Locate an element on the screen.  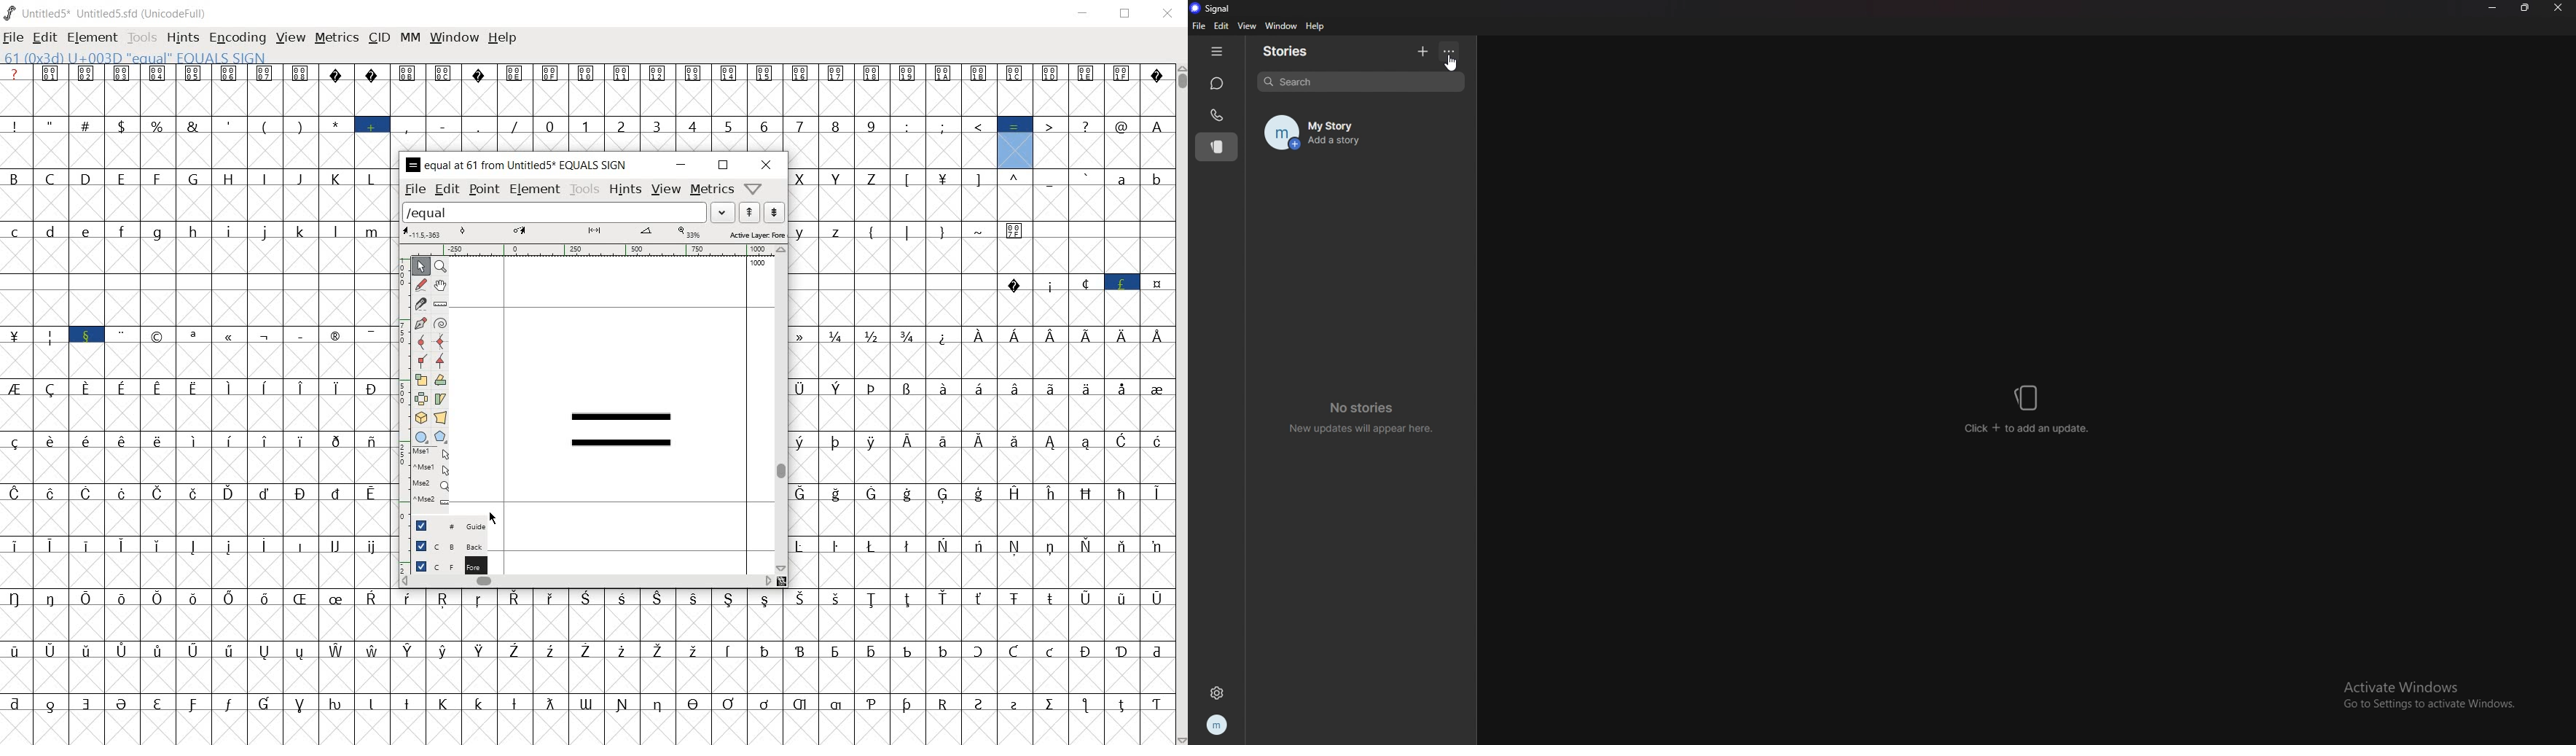
equal sign glyph added is located at coordinates (626, 434).